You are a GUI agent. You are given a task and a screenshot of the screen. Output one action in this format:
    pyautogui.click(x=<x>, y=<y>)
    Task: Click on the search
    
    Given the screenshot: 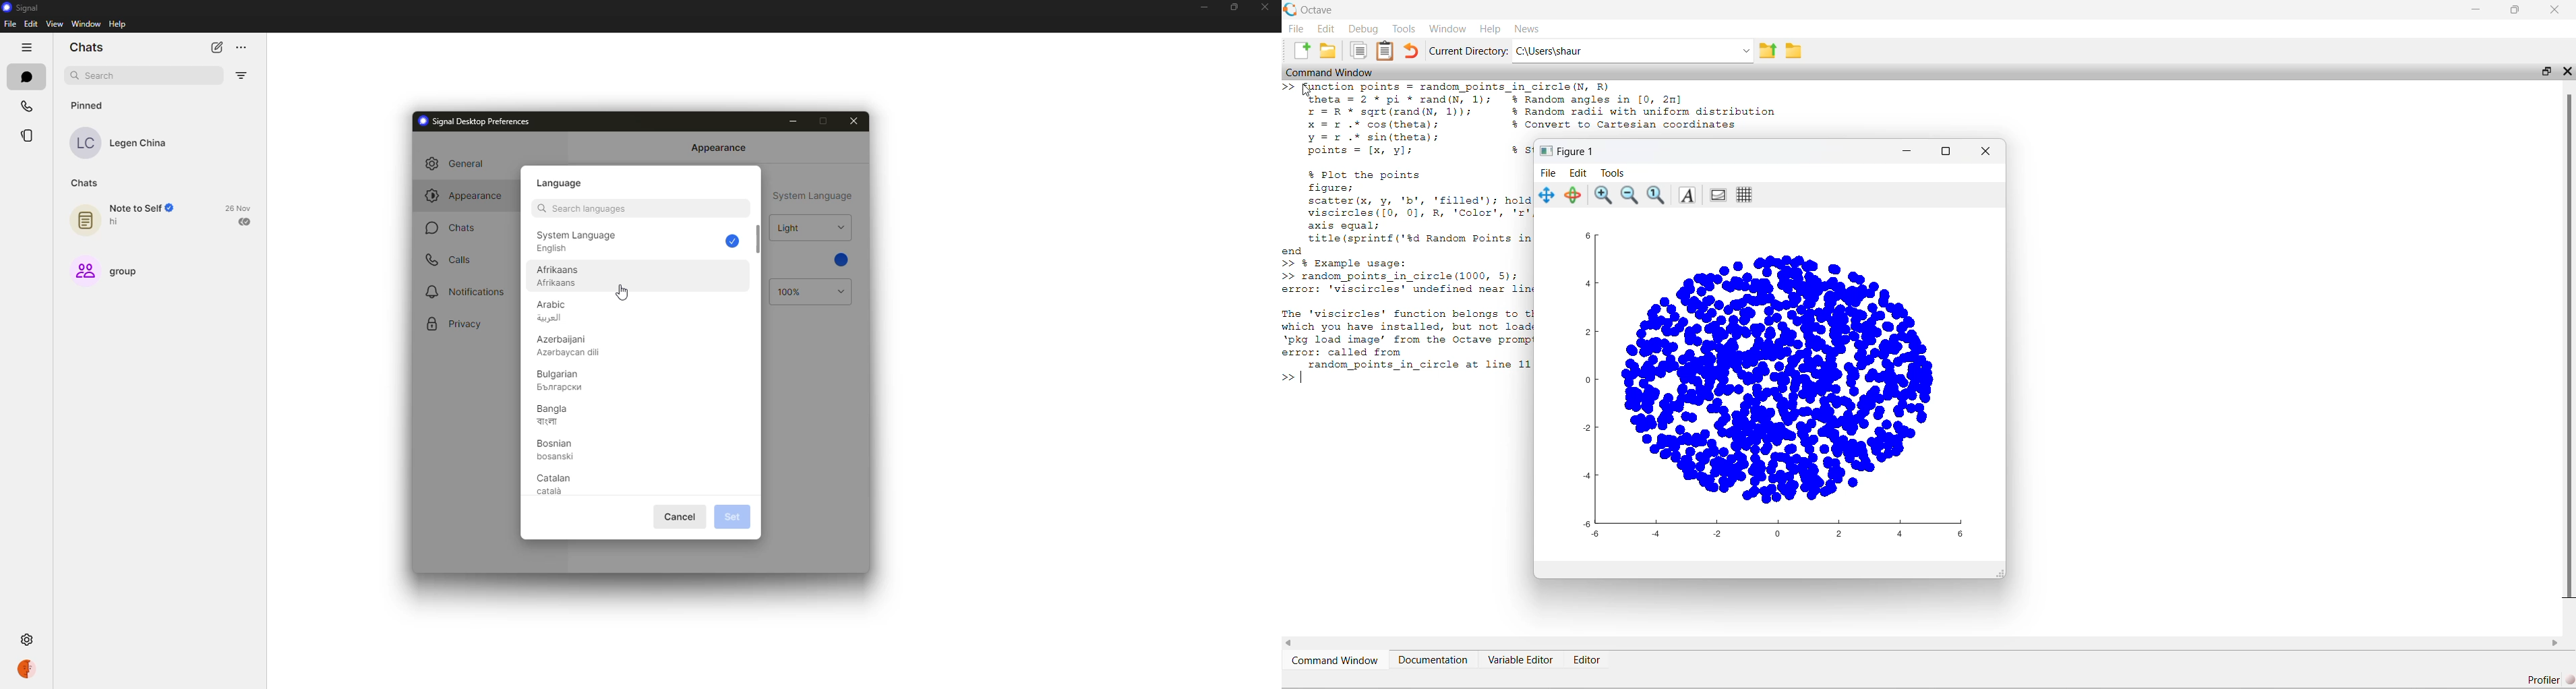 What is the action you would take?
    pyautogui.click(x=580, y=208)
    